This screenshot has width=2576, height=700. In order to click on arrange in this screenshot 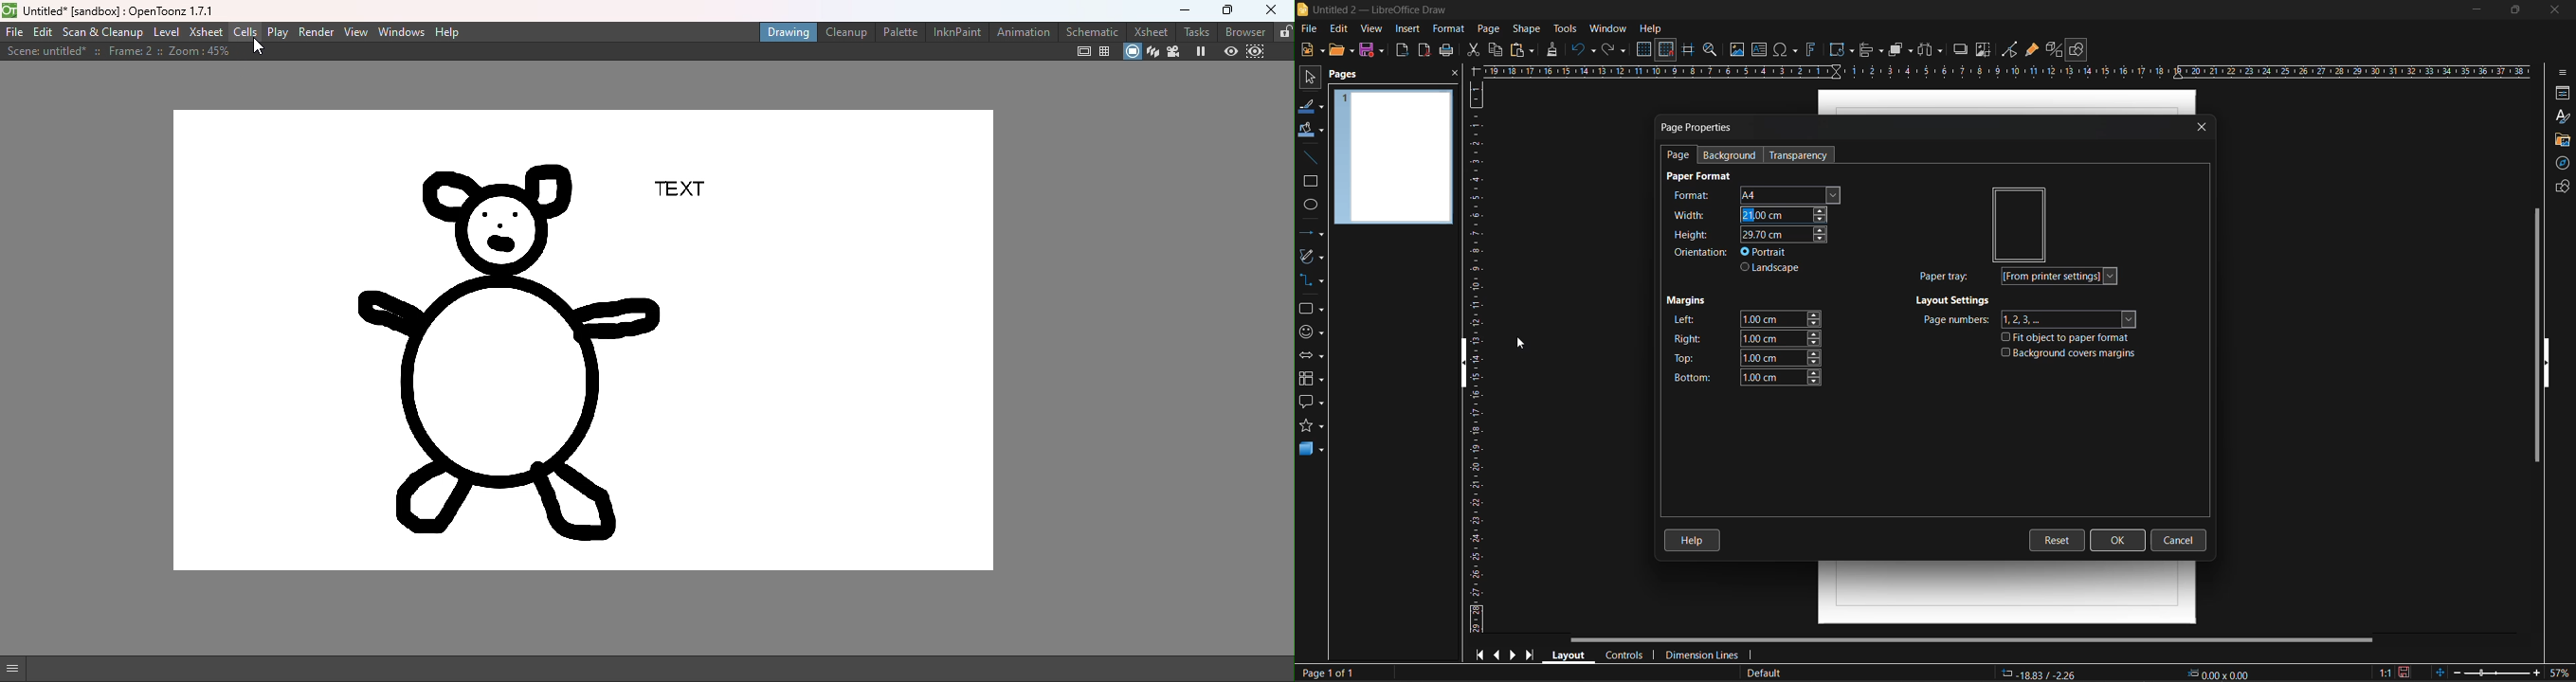, I will do `click(1902, 50)`.